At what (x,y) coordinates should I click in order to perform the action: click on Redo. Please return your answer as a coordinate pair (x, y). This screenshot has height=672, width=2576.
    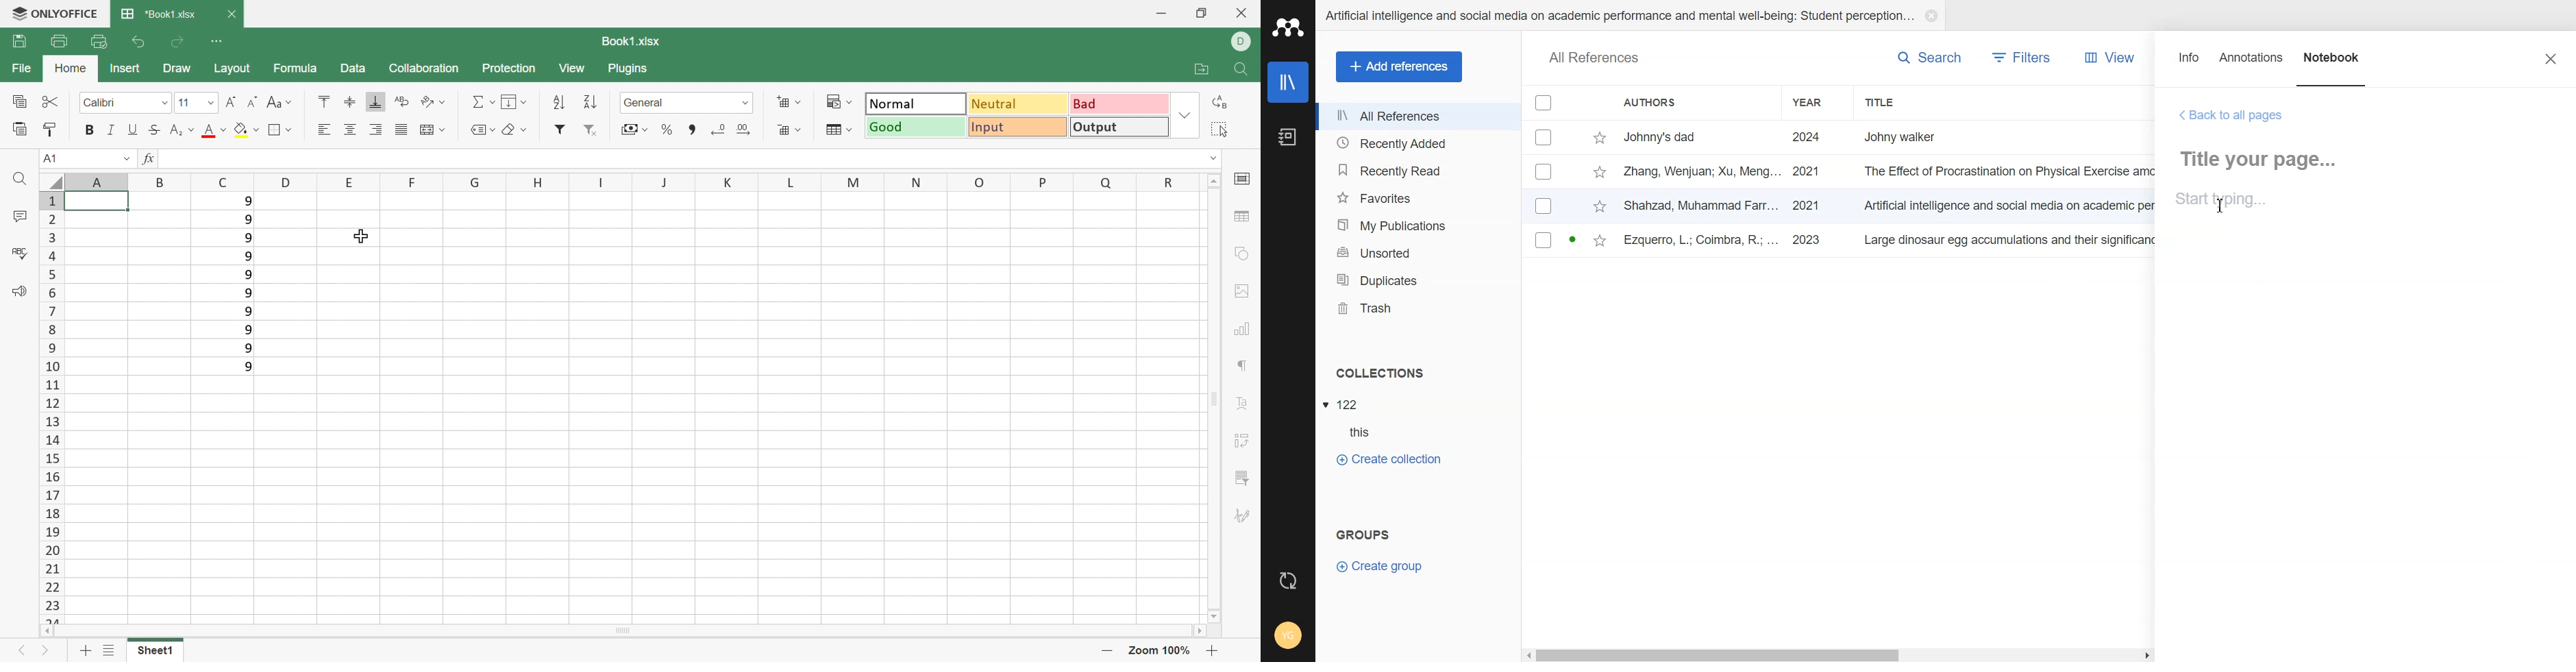
    Looking at the image, I should click on (177, 41).